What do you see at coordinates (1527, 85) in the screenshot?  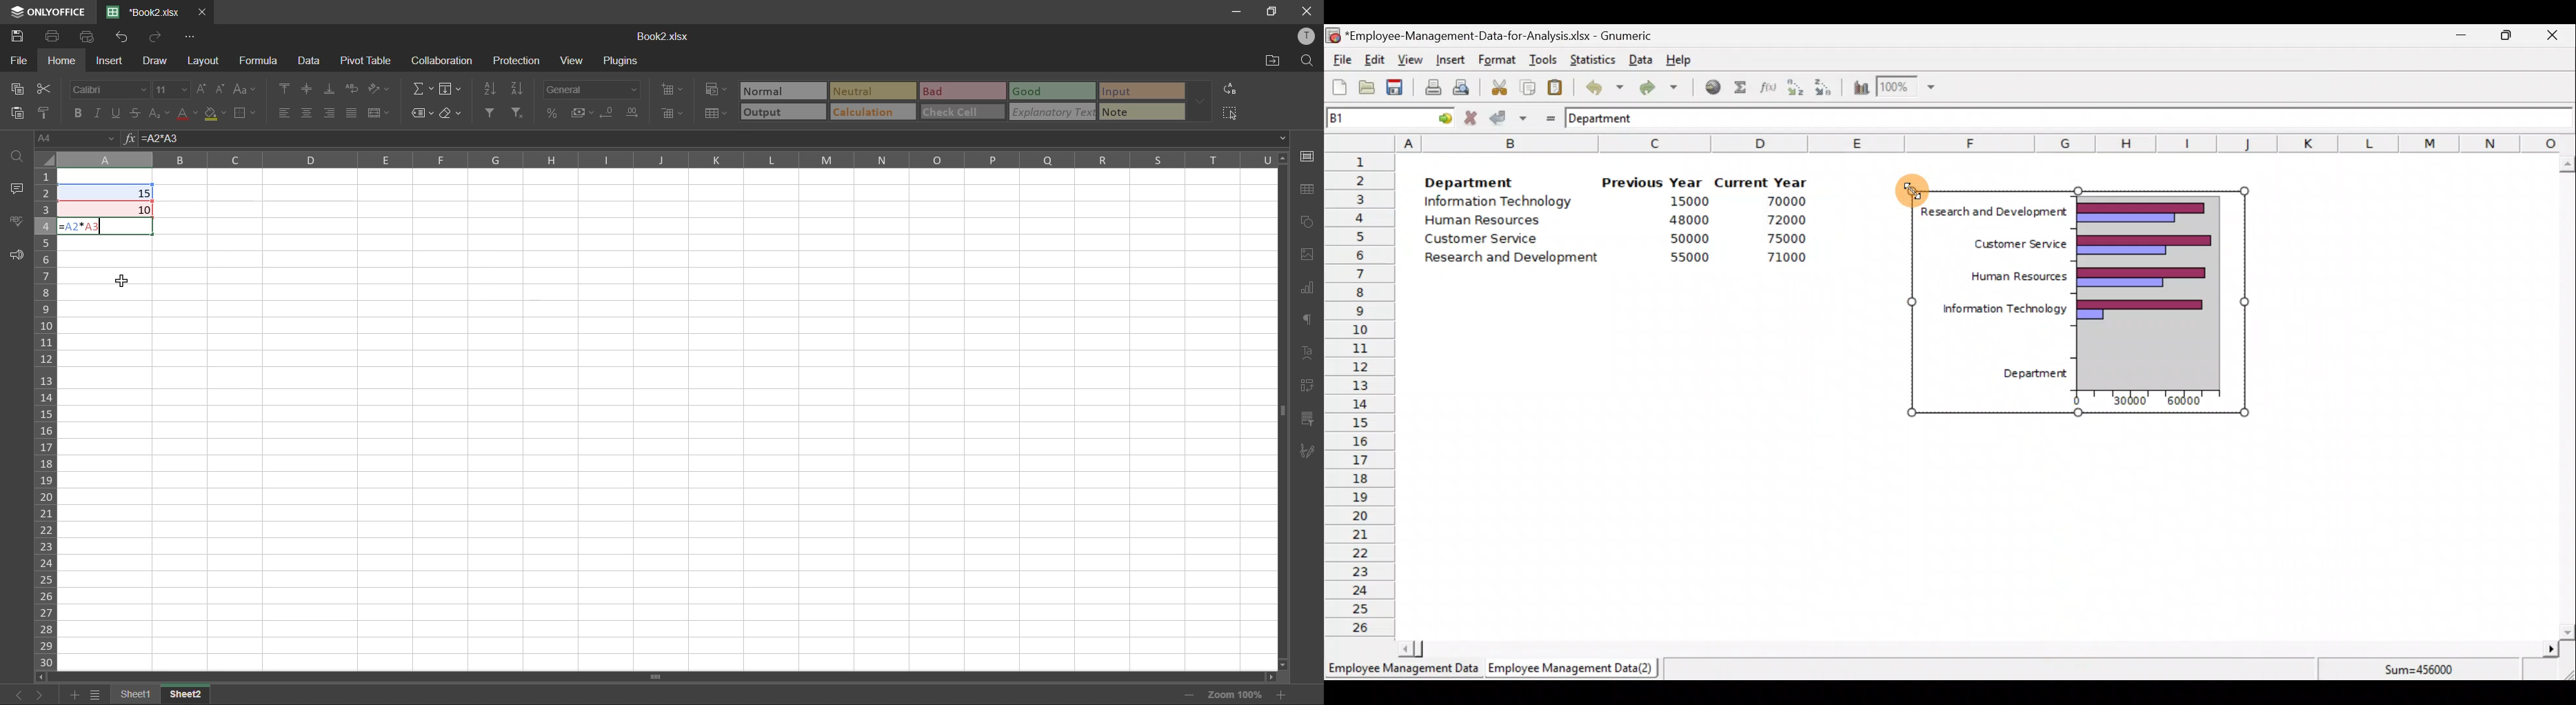 I see `Copy the selection` at bounding box center [1527, 85].